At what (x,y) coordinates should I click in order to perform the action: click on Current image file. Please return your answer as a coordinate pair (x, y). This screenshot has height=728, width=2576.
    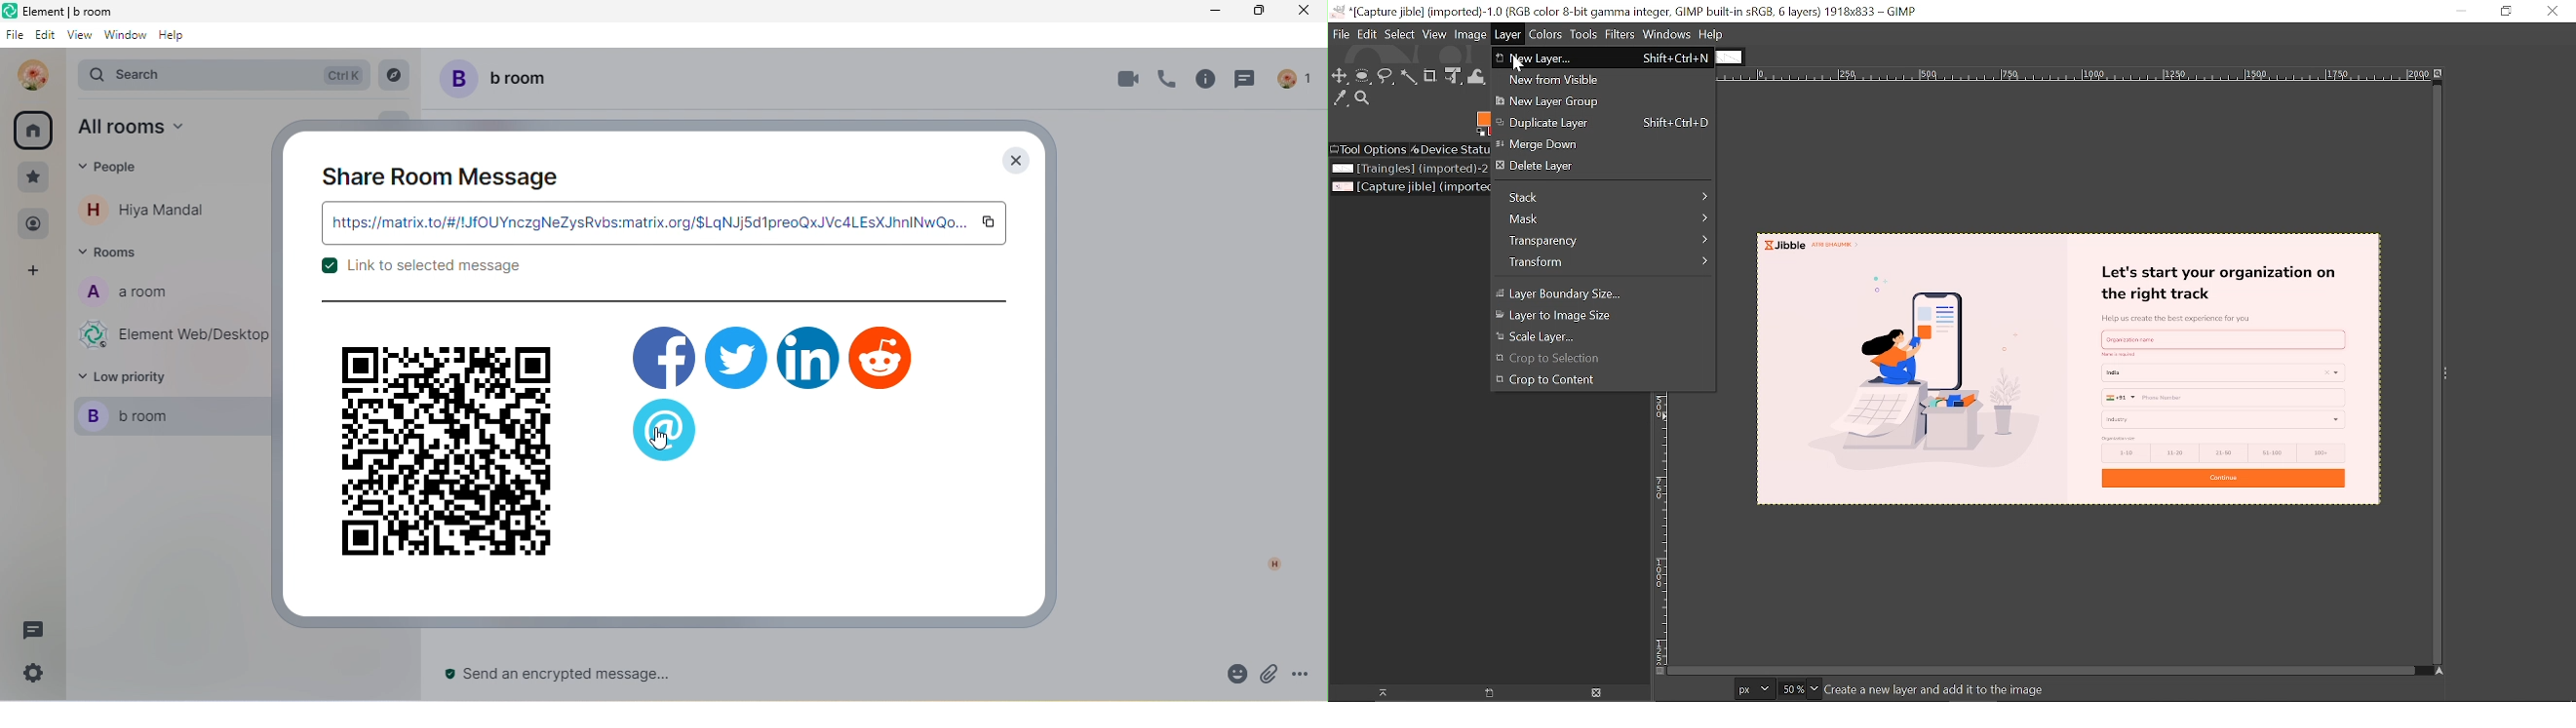
    Looking at the image, I should click on (1412, 188).